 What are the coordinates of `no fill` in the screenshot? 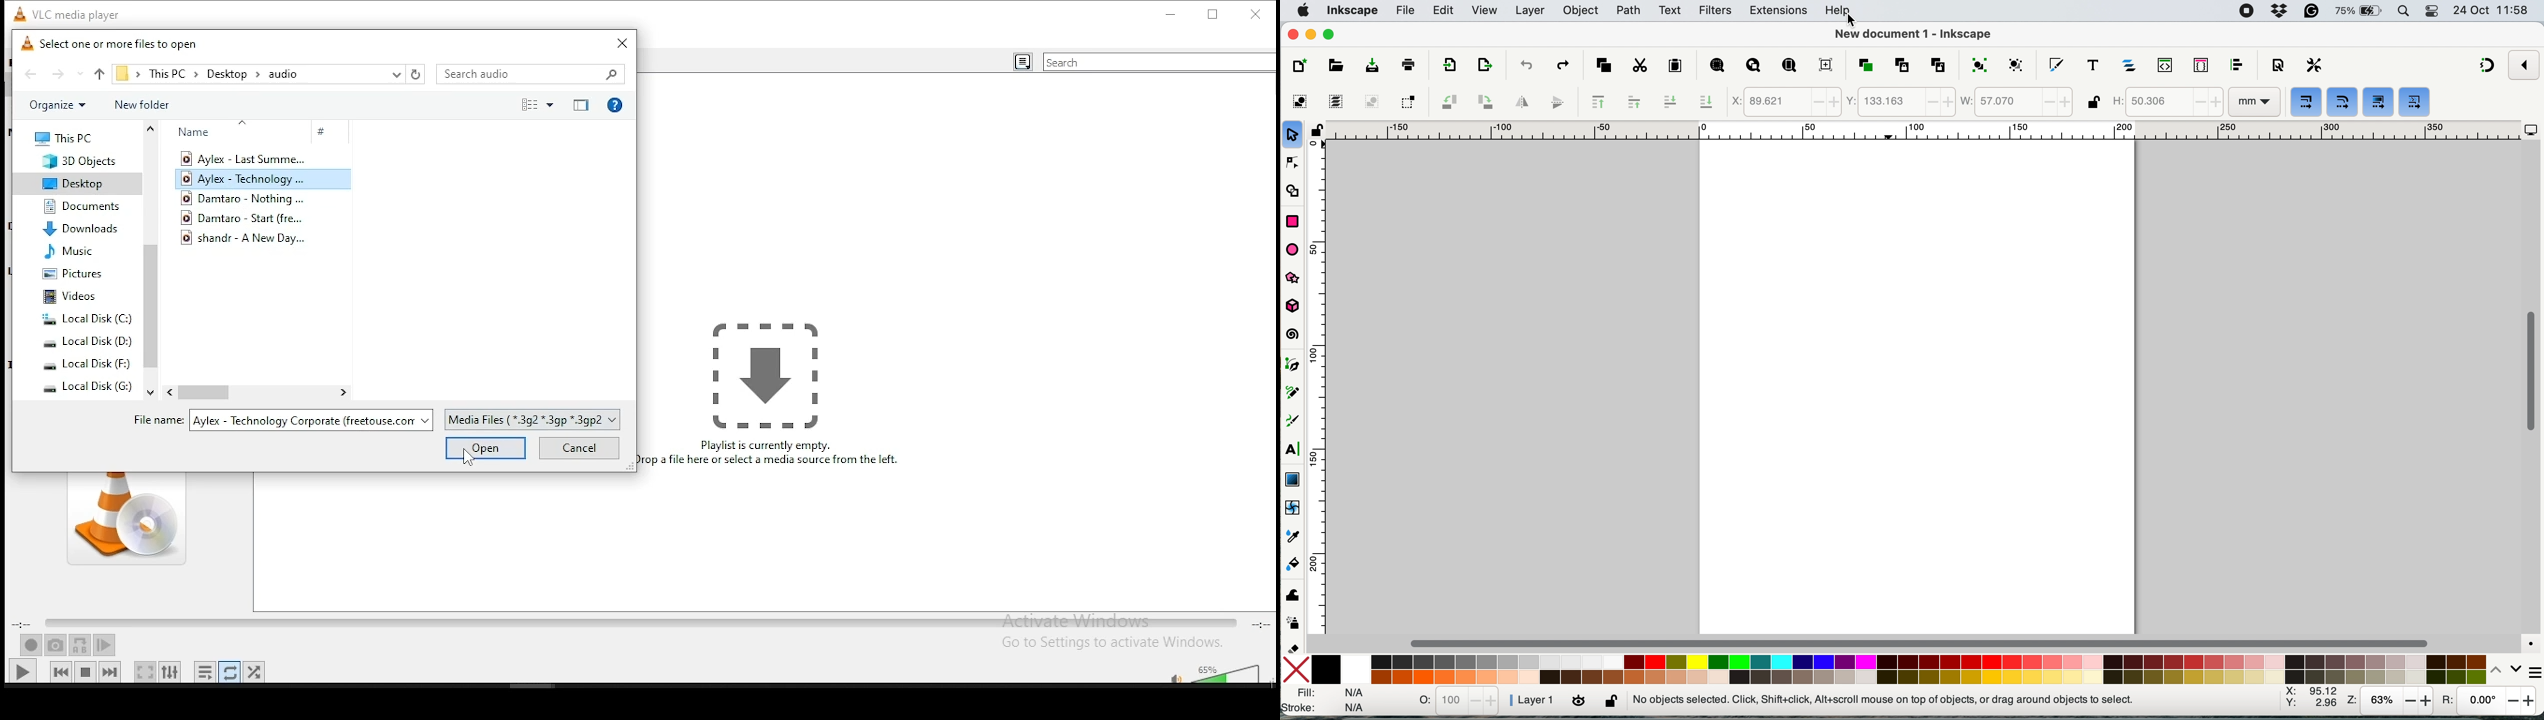 It's located at (1295, 670).